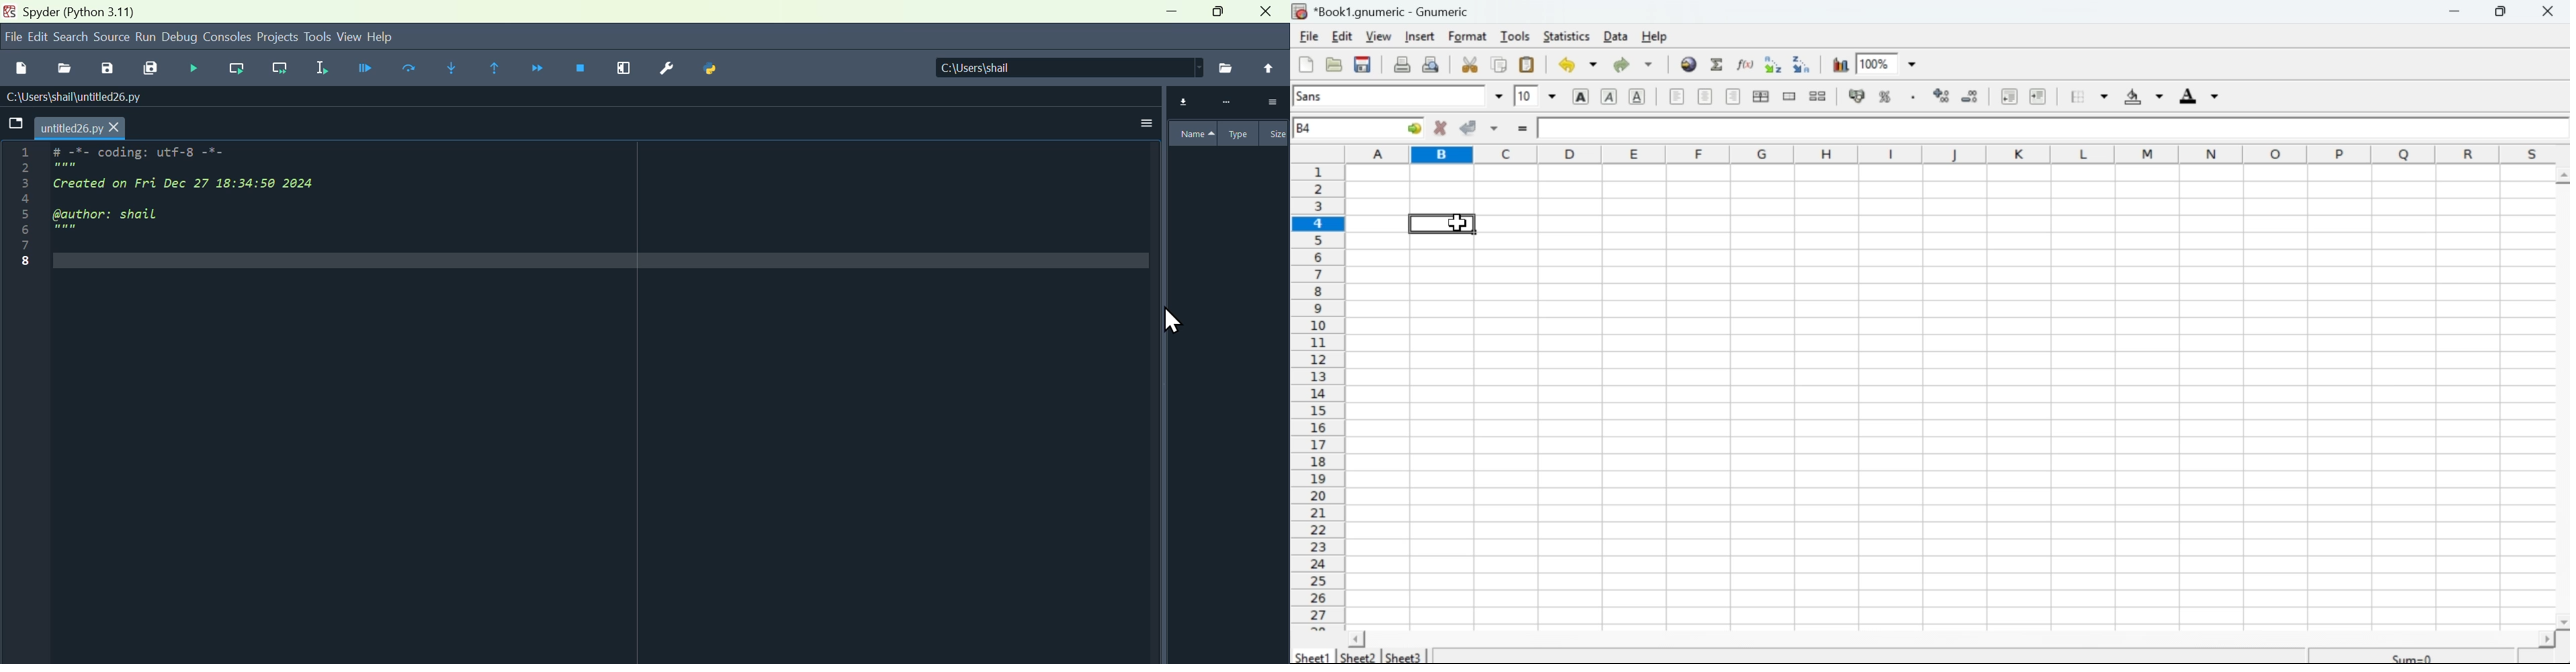  What do you see at coordinates (1269, 15) in the screenshot?
I see `close` at bounding box center [1269, 15].